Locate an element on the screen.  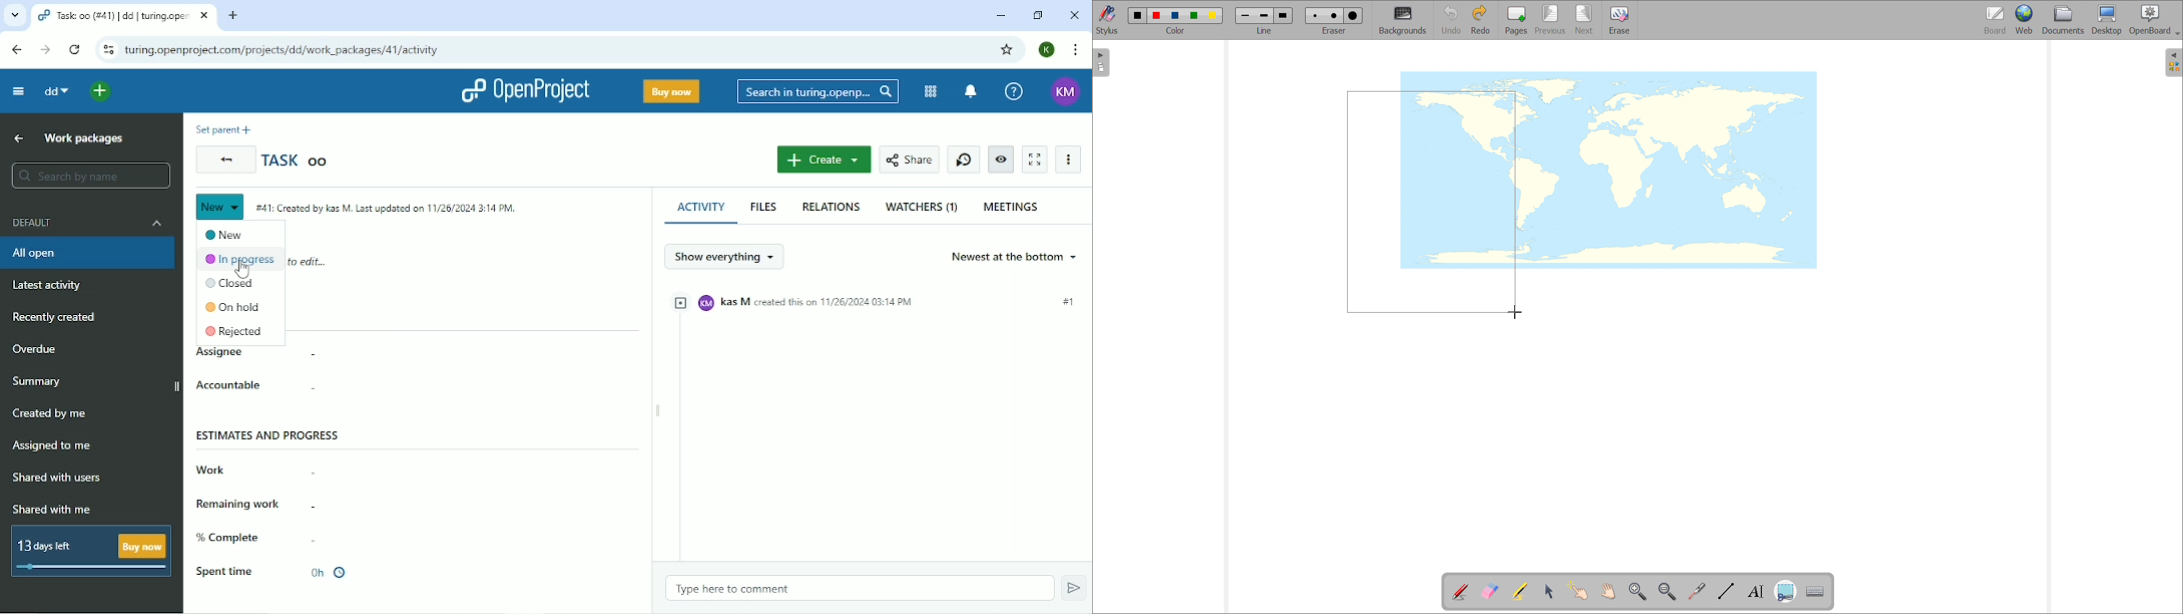
New is located at coordinates (220, 206).